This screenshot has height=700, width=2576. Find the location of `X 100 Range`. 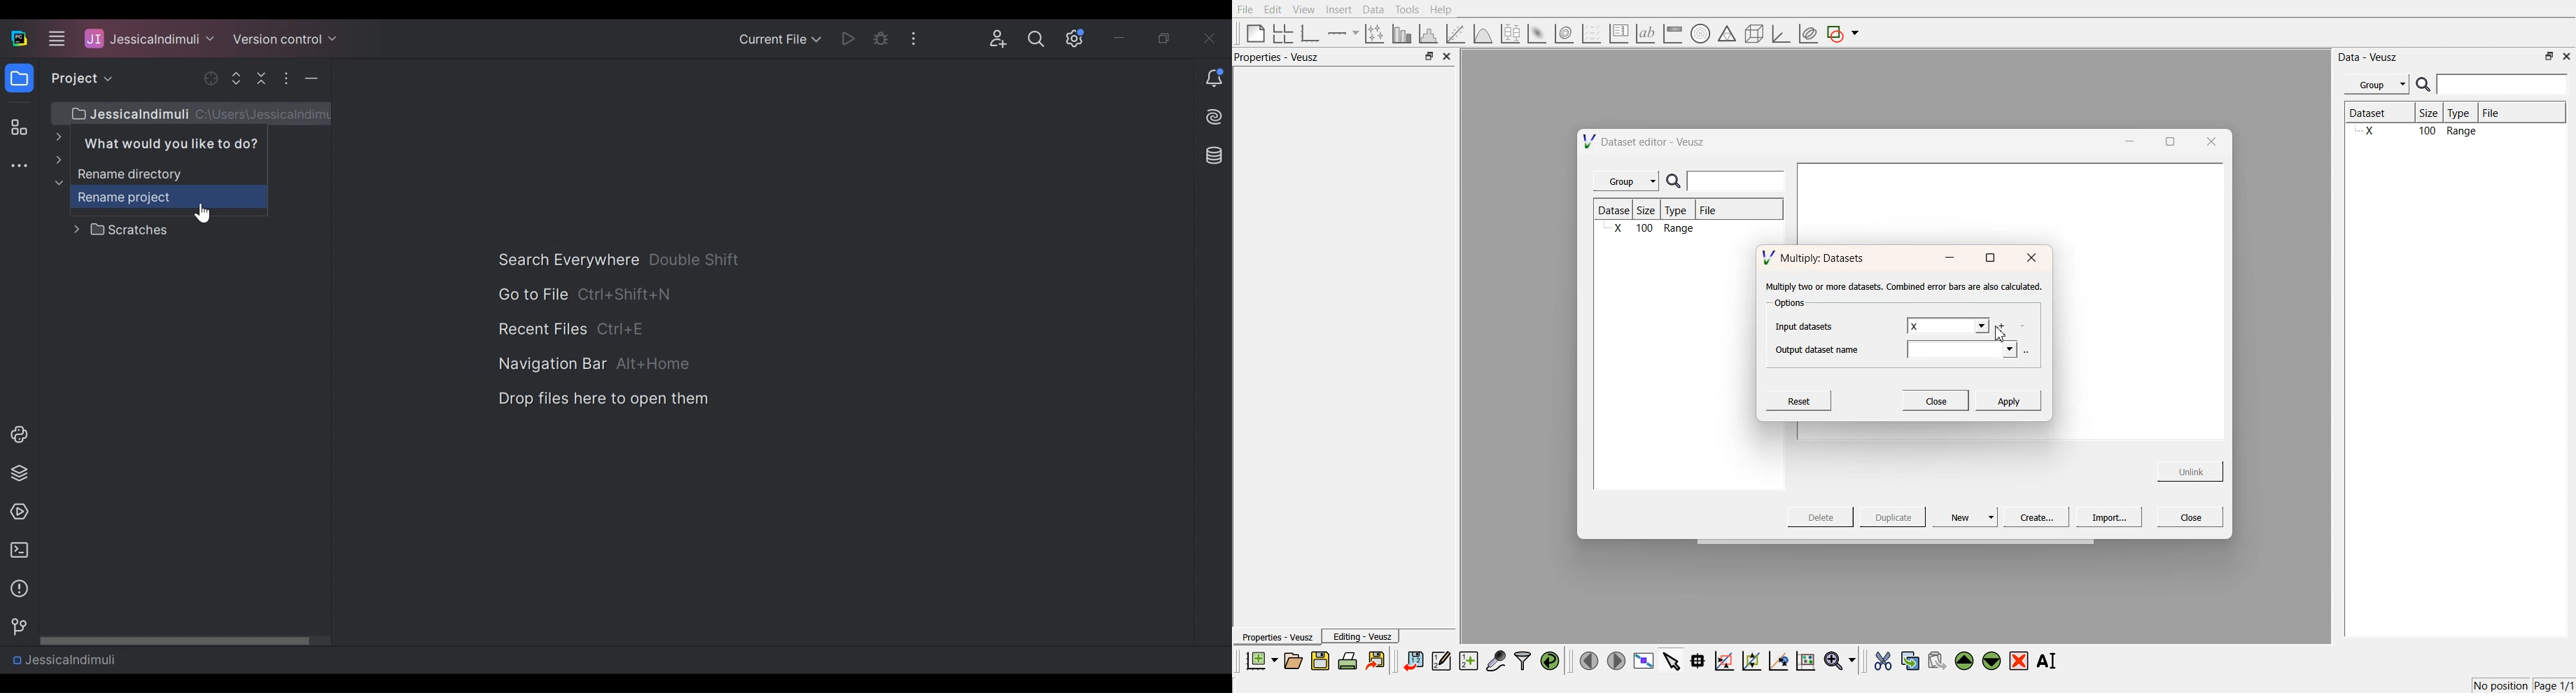

X 100 Range is located at coordinates (2453, 132).